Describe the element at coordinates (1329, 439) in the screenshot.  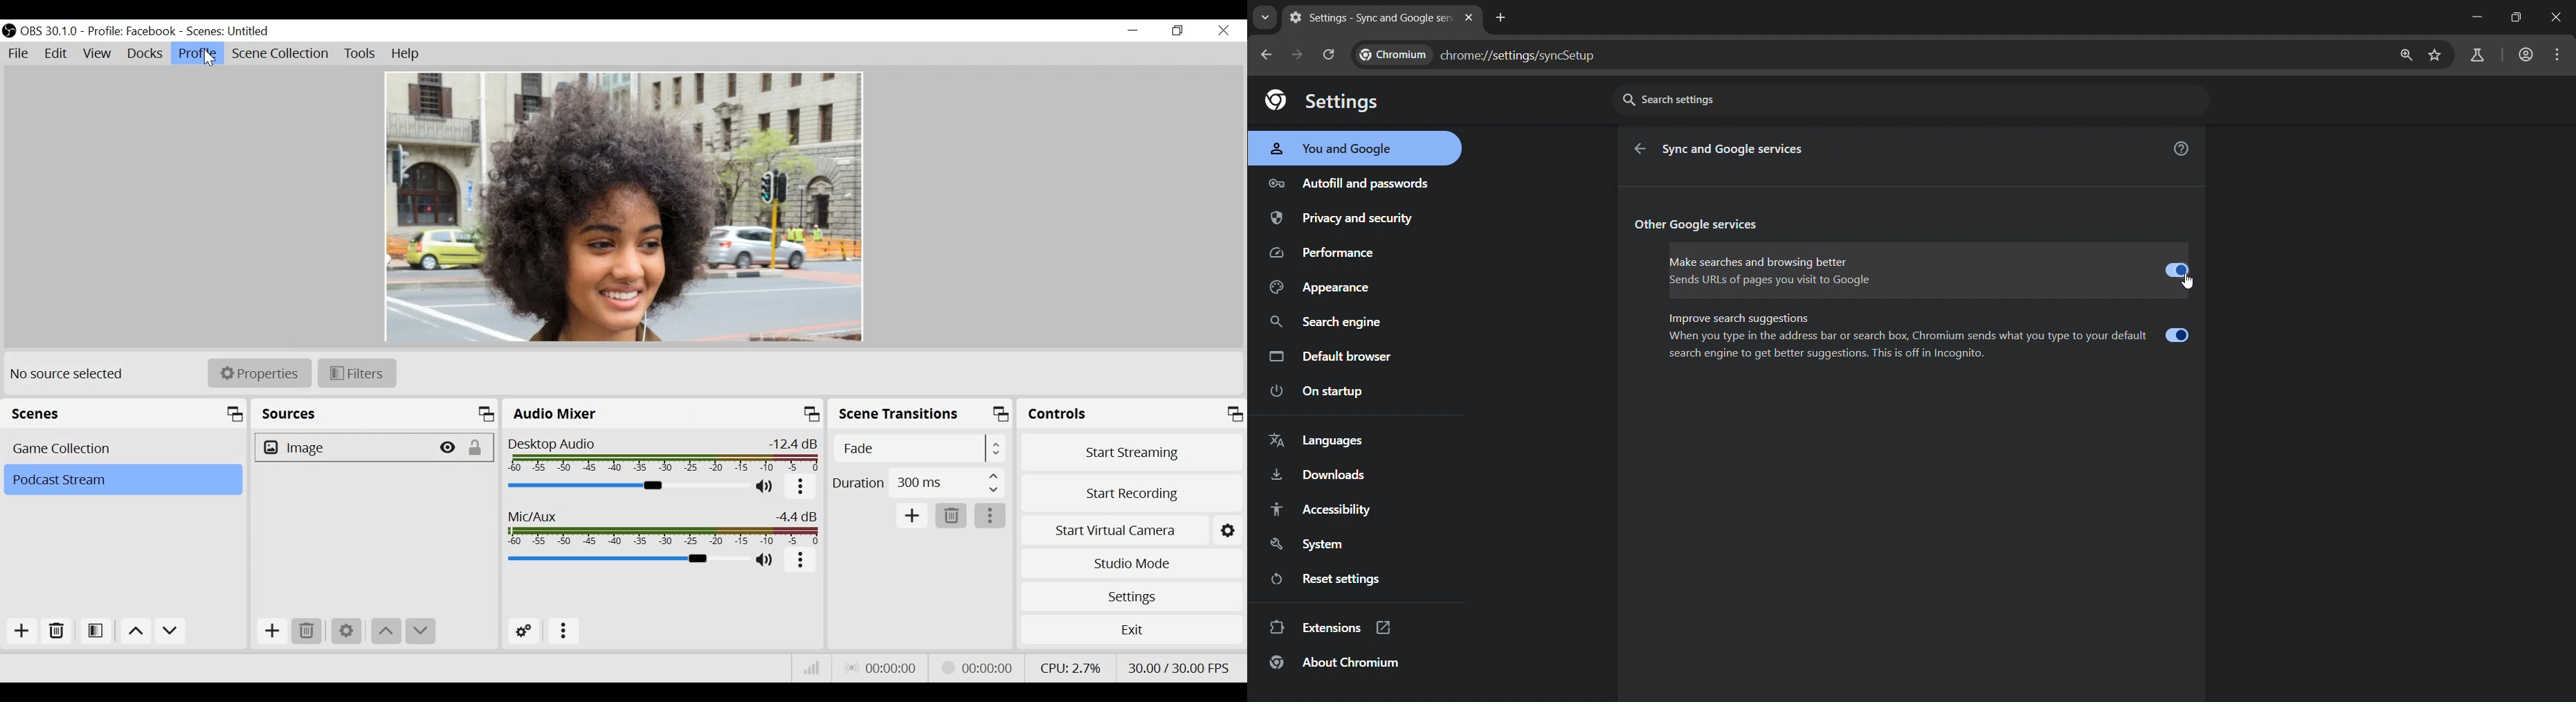
I see `languages` at that location.